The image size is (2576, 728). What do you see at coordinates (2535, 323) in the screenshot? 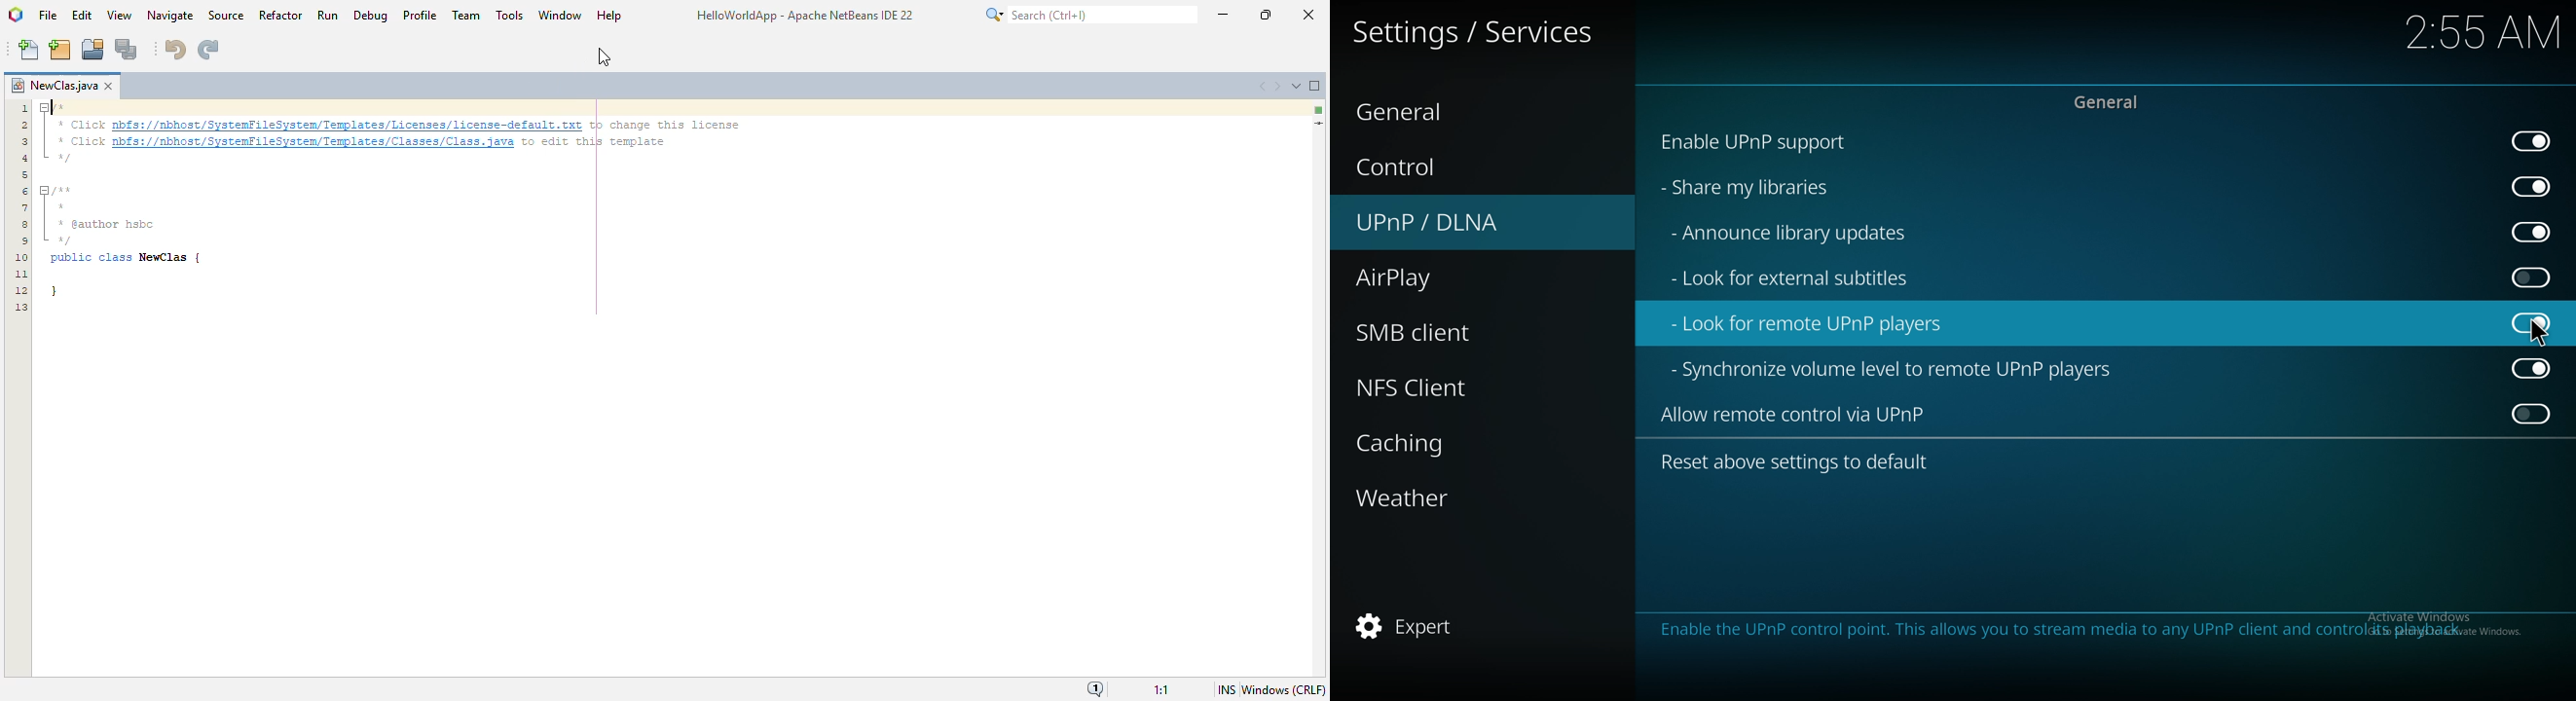
I see `off (Greyed out)` at bounding box center [2535, 323].